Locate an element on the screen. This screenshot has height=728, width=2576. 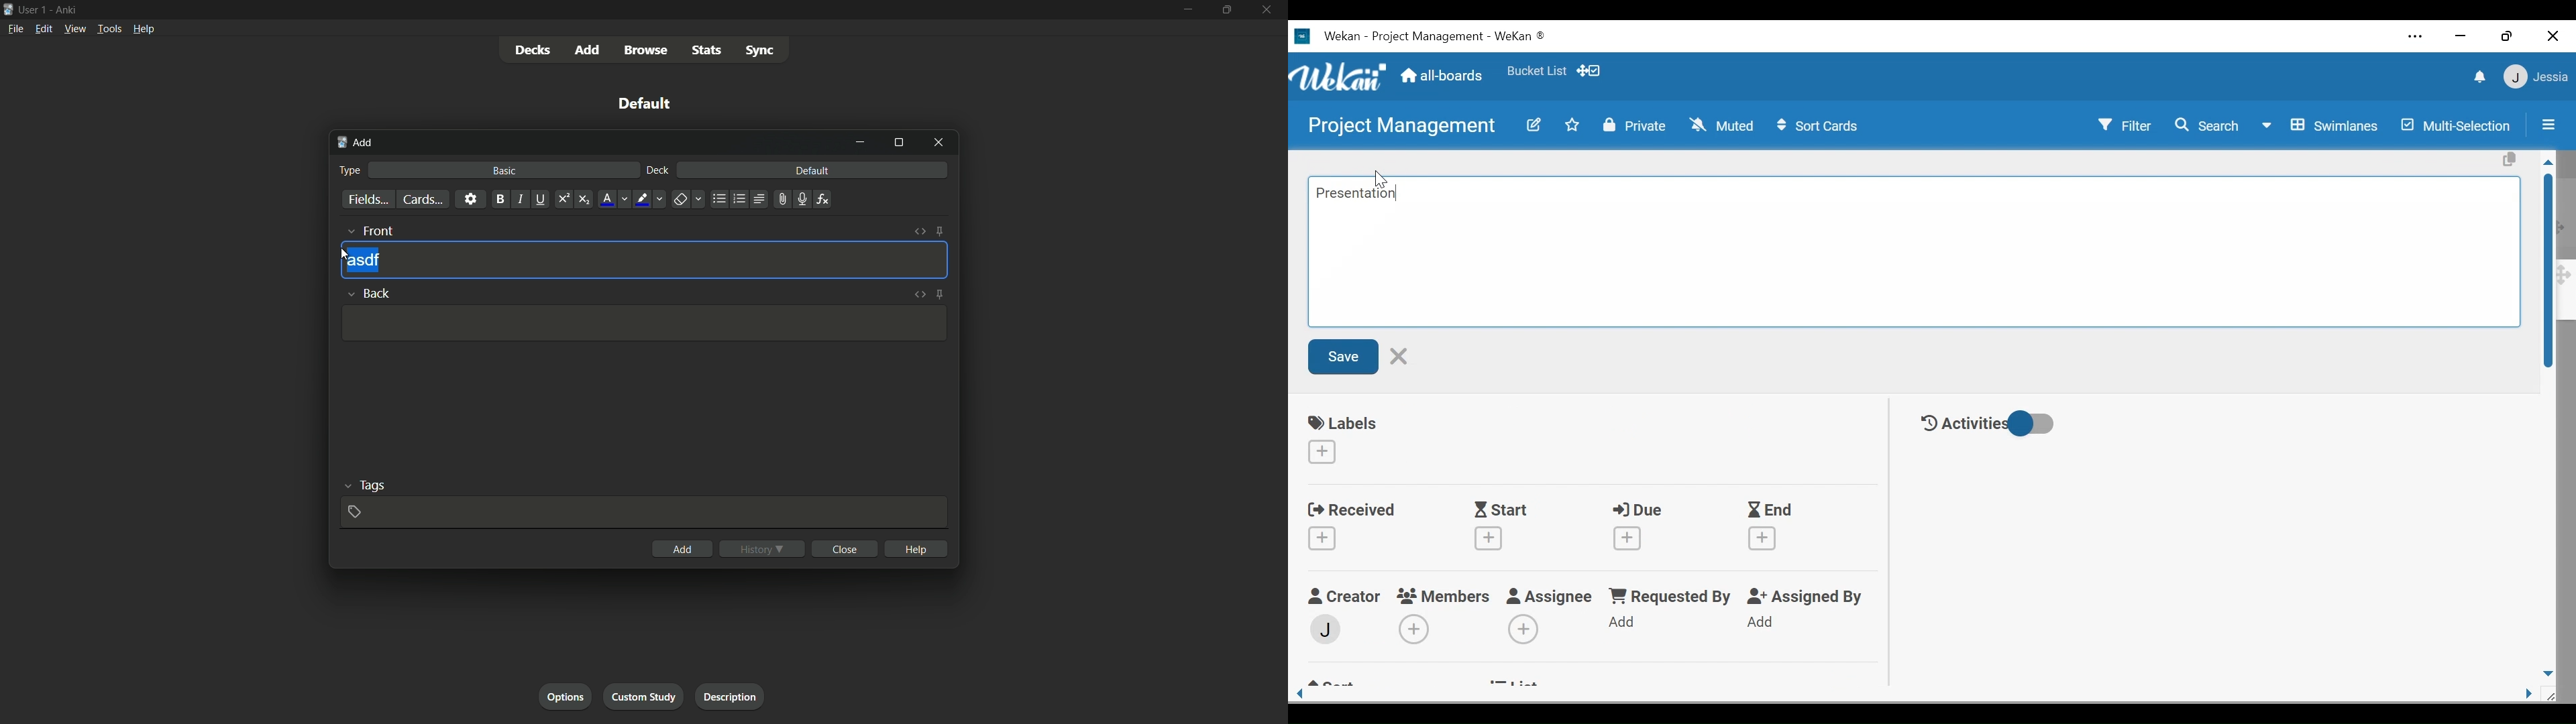
default is located at coordinates (814, 170).